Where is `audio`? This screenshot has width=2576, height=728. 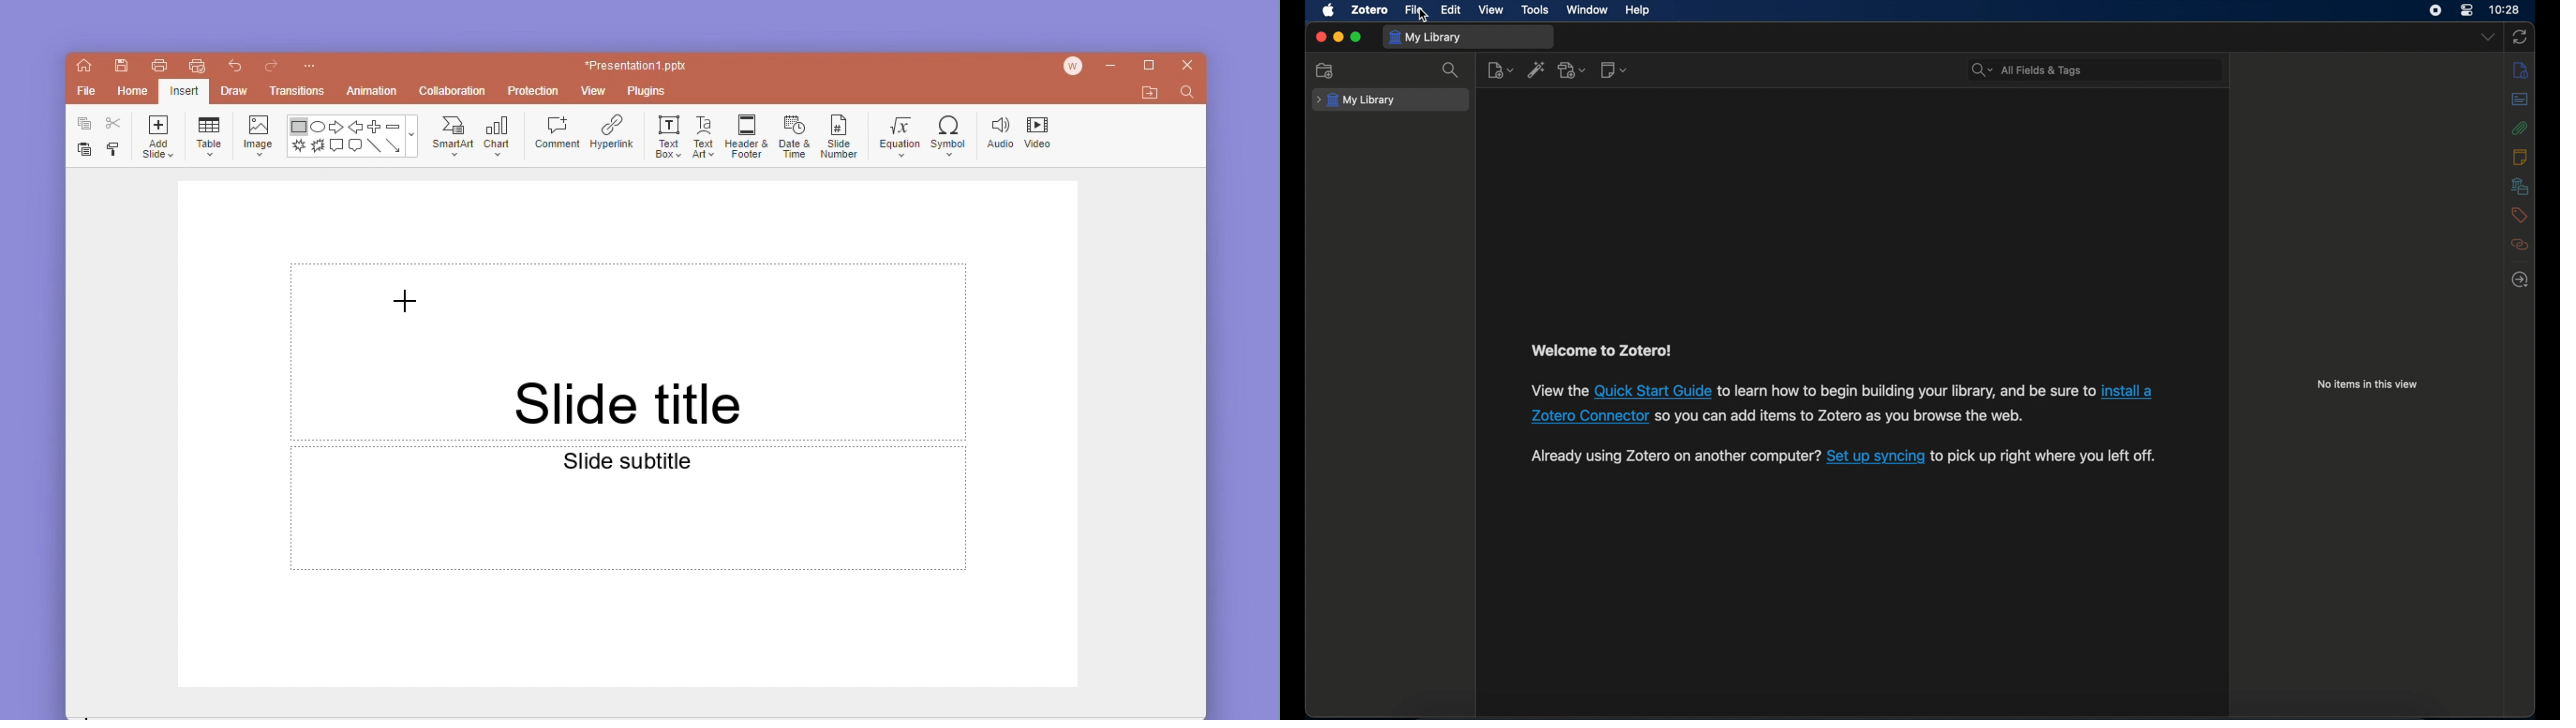
audio is located at coordinates (997, 129).